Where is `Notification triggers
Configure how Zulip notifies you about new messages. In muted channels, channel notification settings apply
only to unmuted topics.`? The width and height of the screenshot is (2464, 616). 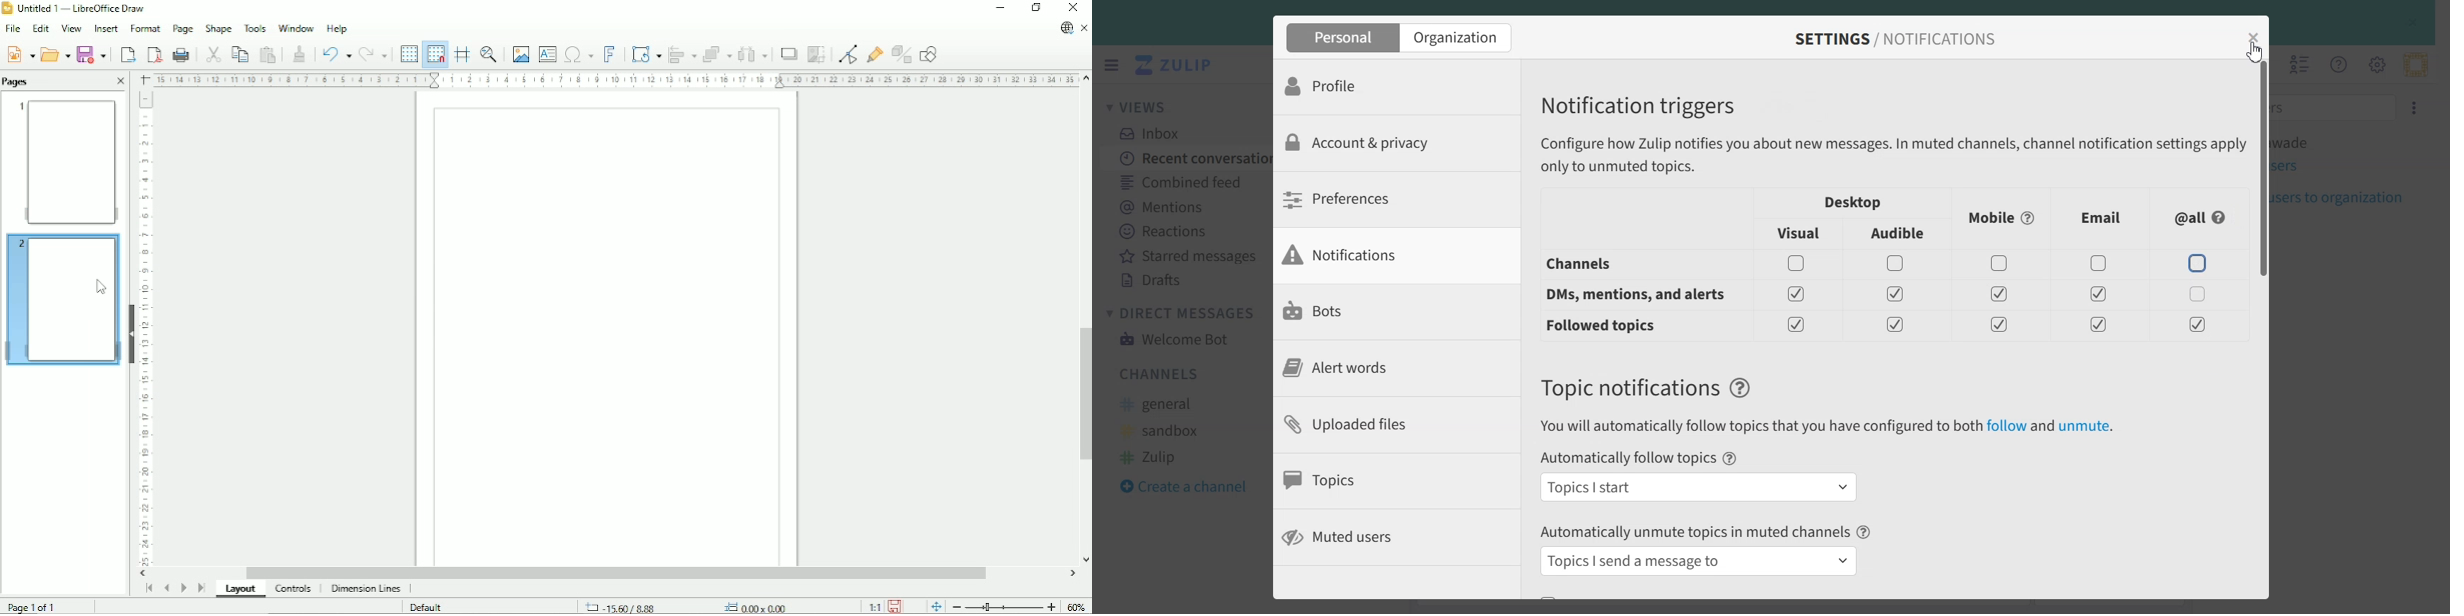 Notification triggers
Configure how Zulip notifies you about new messages. In muted channels, channel notification settings apply
only to unmuted topics. is located at coordinates (1889, 134).